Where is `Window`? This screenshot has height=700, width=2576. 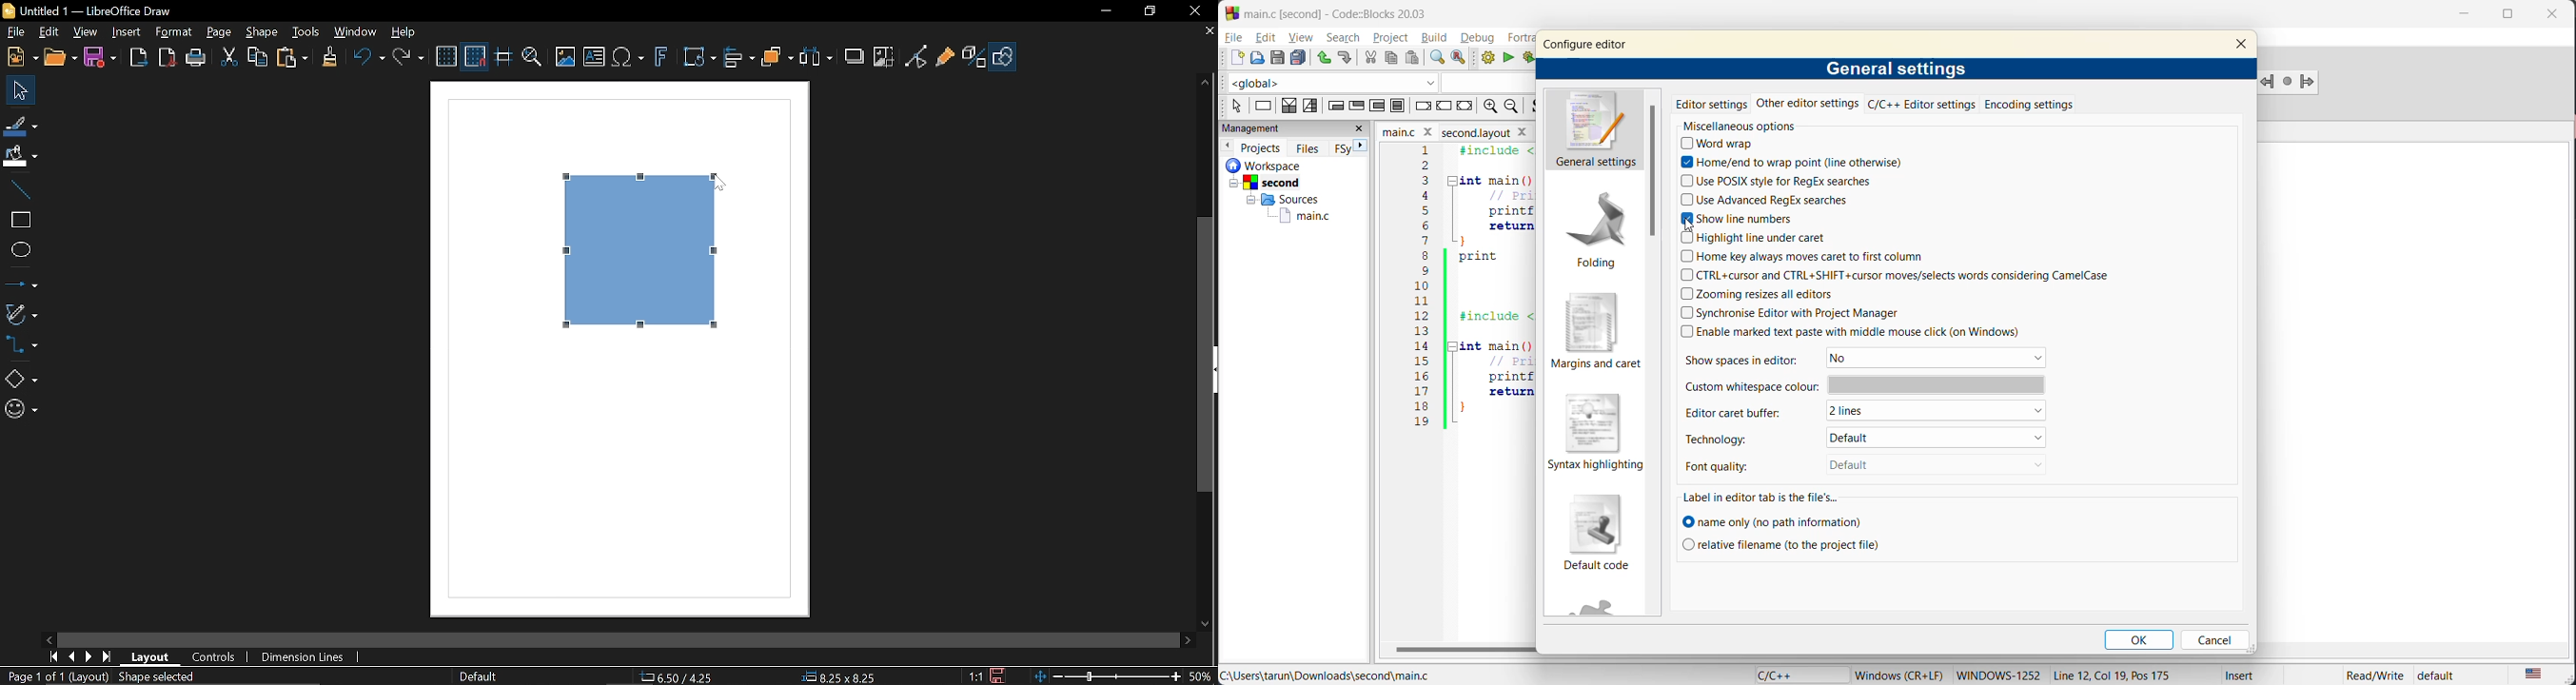
Window is located at coordinates (358, 33).